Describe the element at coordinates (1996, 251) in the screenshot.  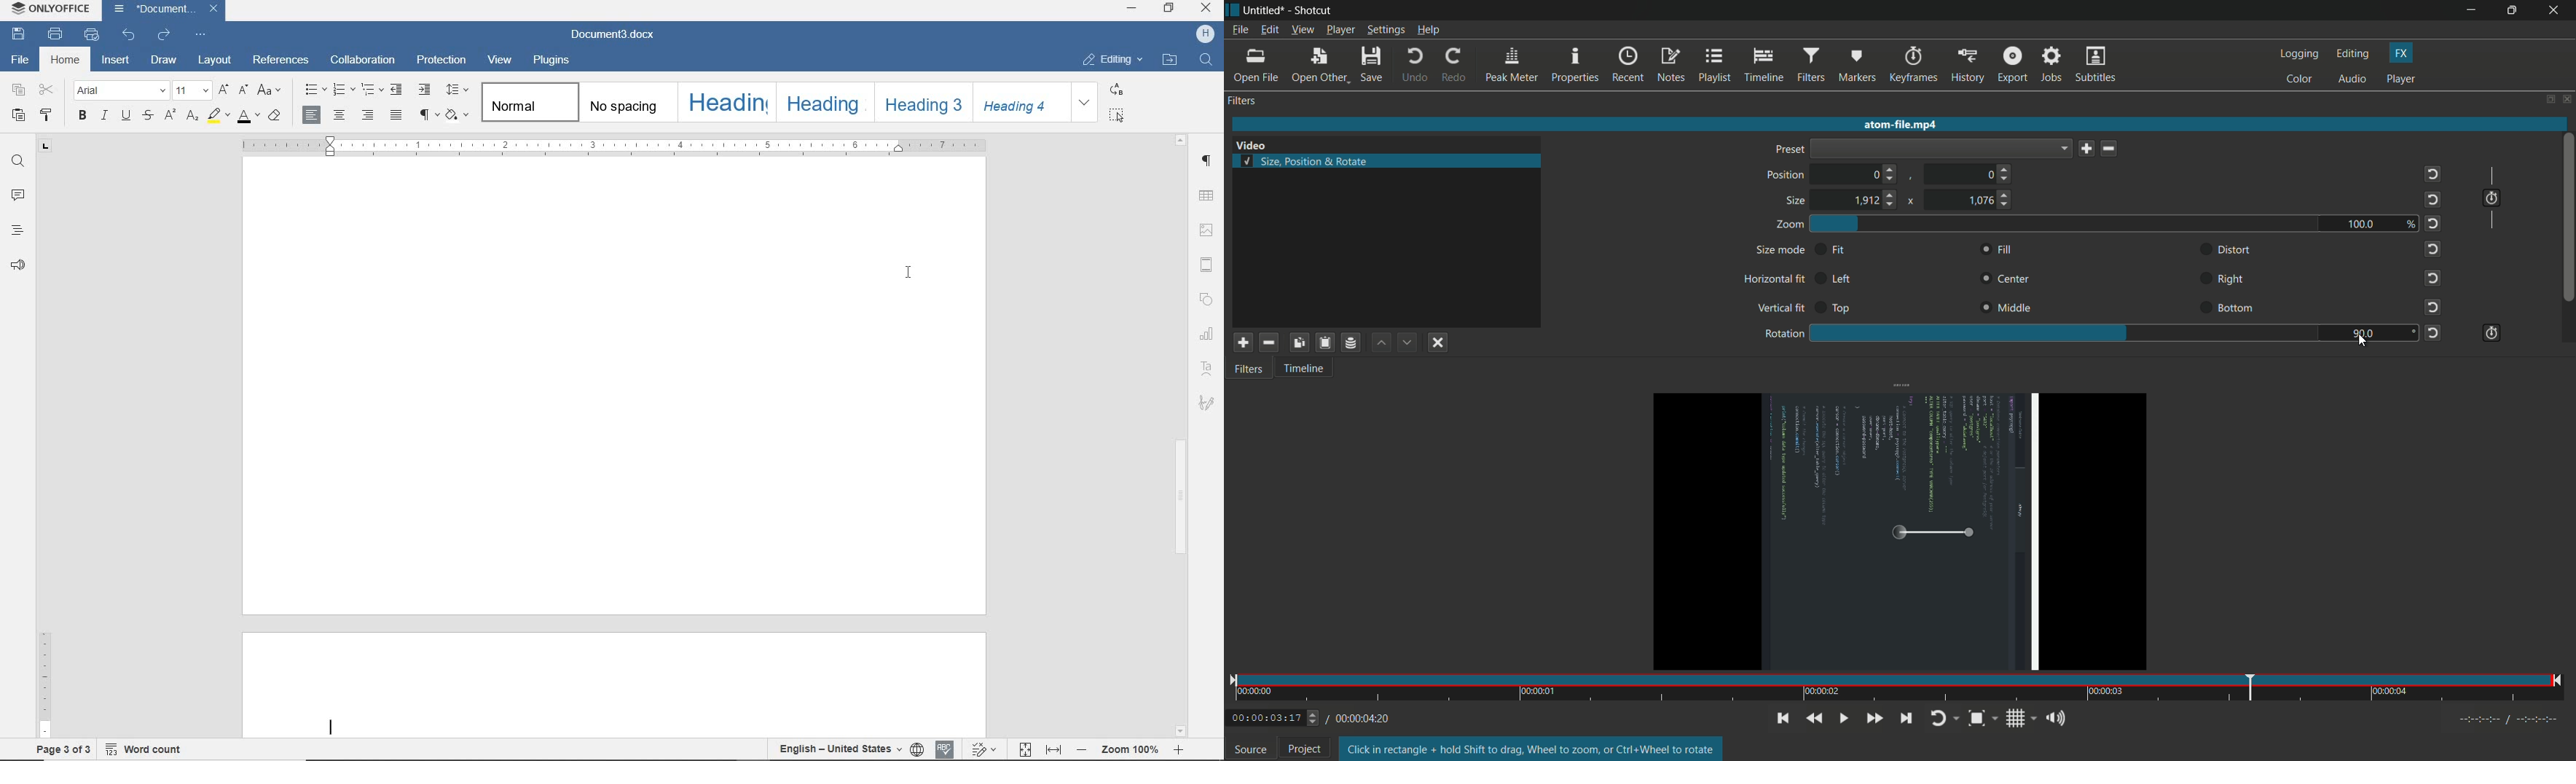
I see `fill` at that location.